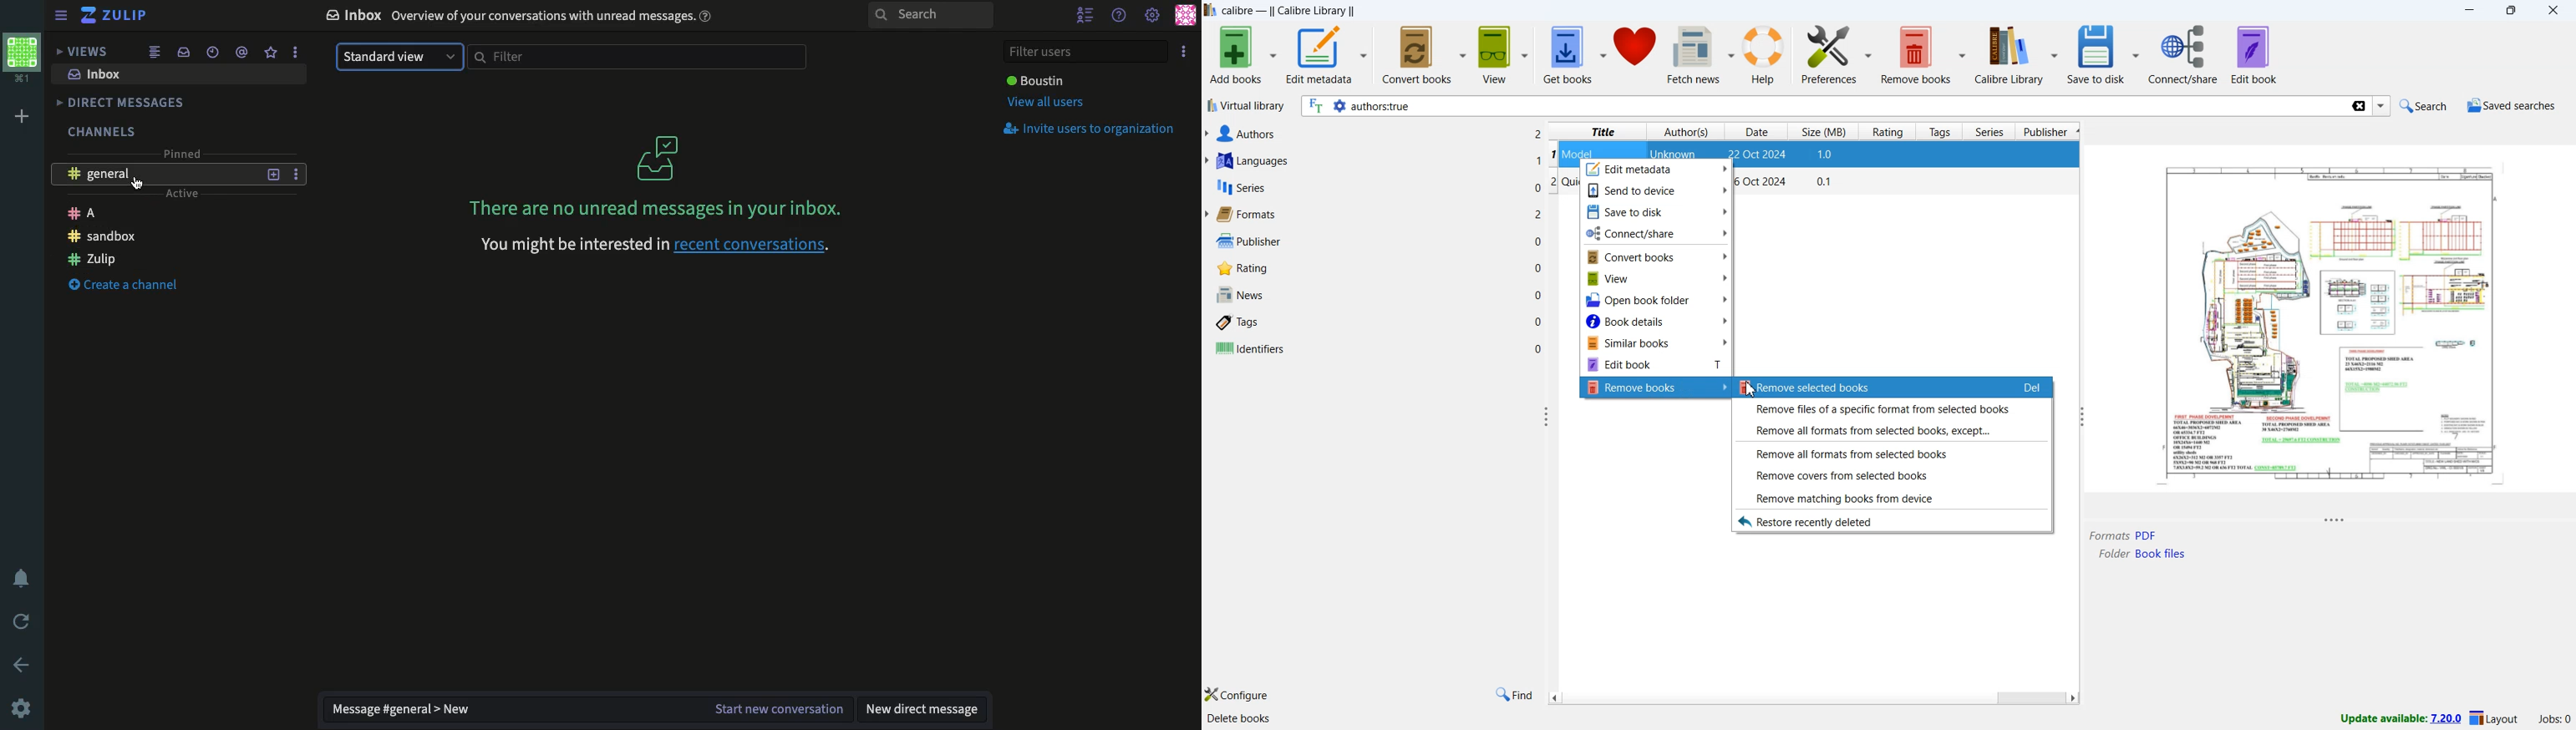  Describe the element at coordinates (2421, 105) in the screenshot. I see `search` at that location.